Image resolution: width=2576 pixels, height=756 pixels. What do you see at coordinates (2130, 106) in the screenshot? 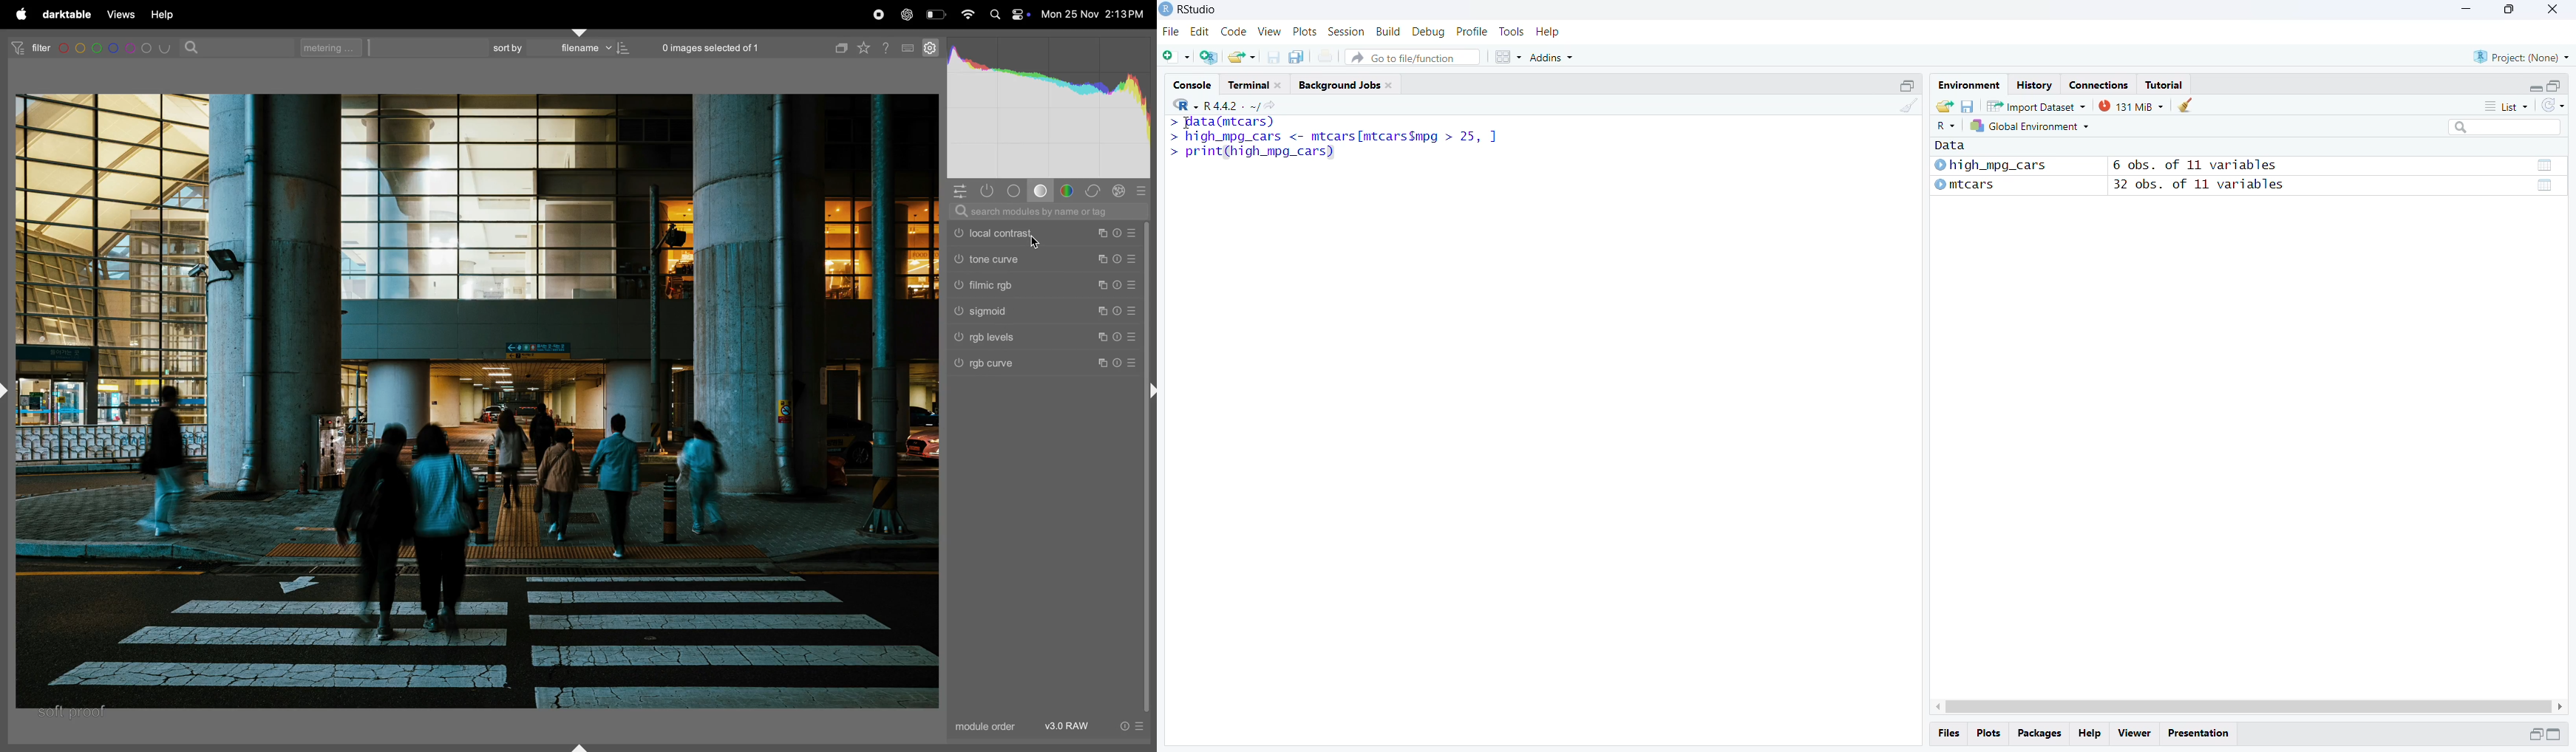
I see `125 MiB` at bounding box center [2130, 106].